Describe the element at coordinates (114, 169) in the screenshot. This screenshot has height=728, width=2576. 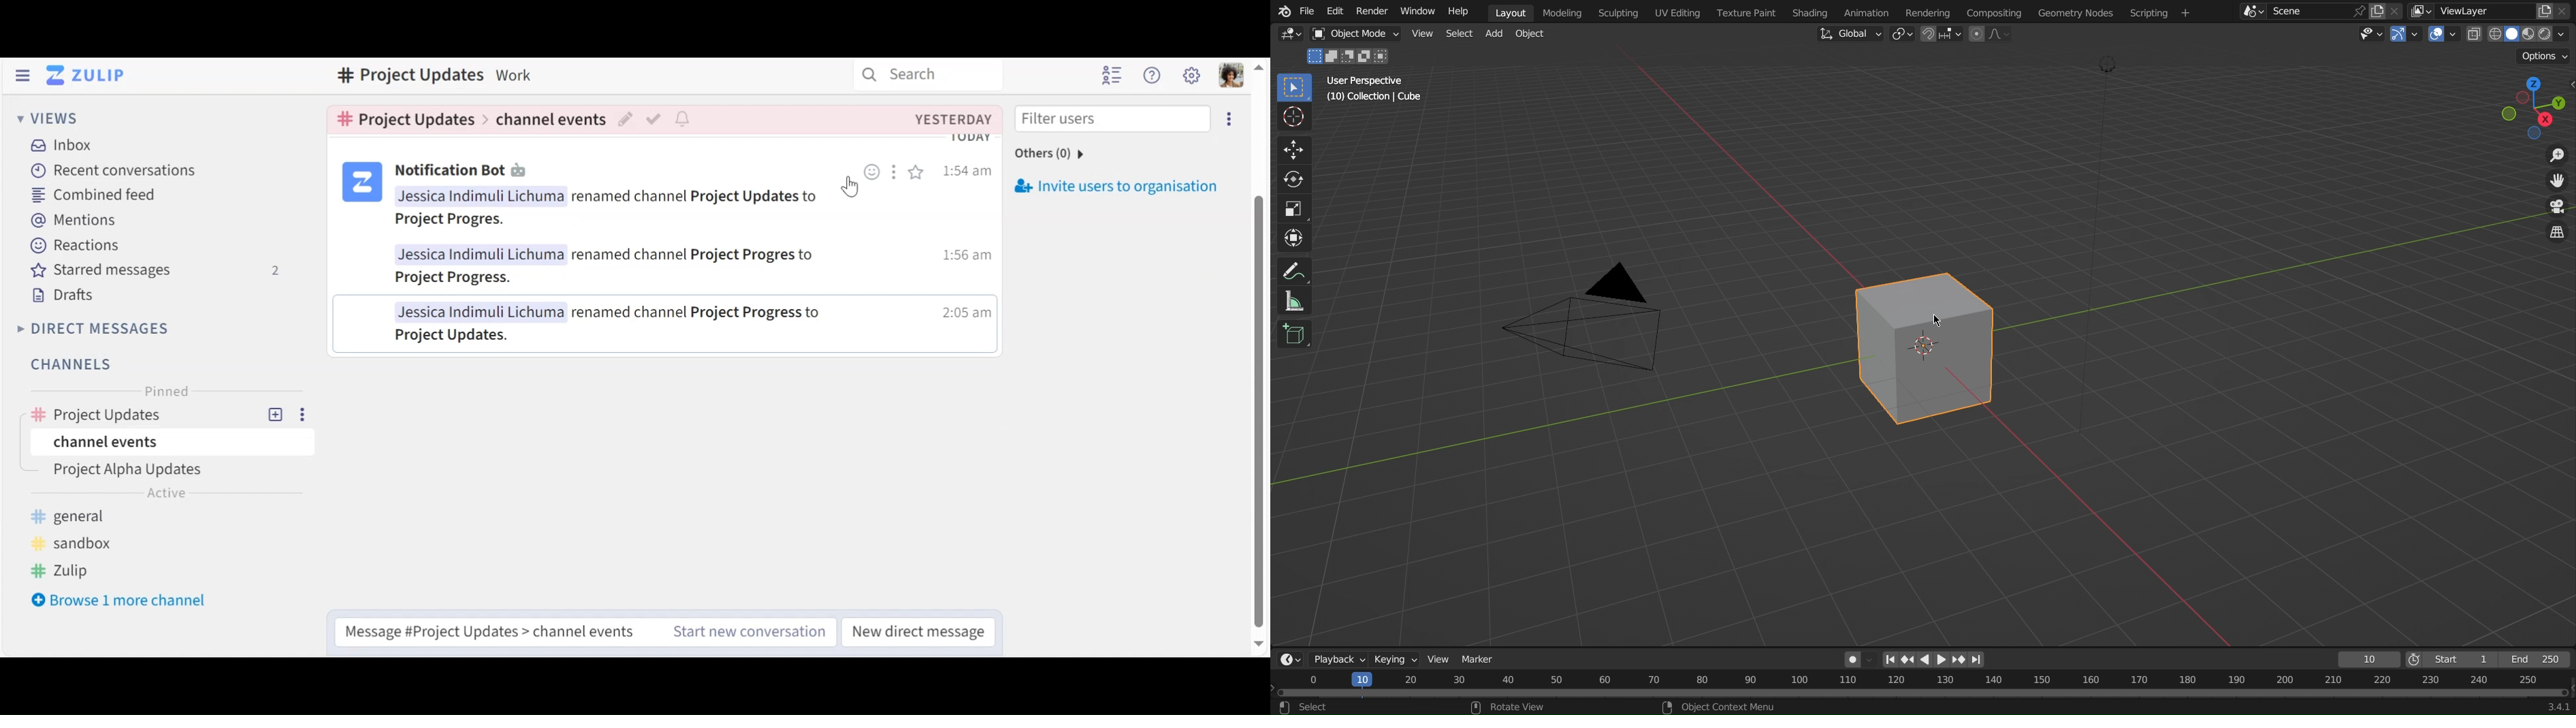
I see `Recent Conversations` at that location.